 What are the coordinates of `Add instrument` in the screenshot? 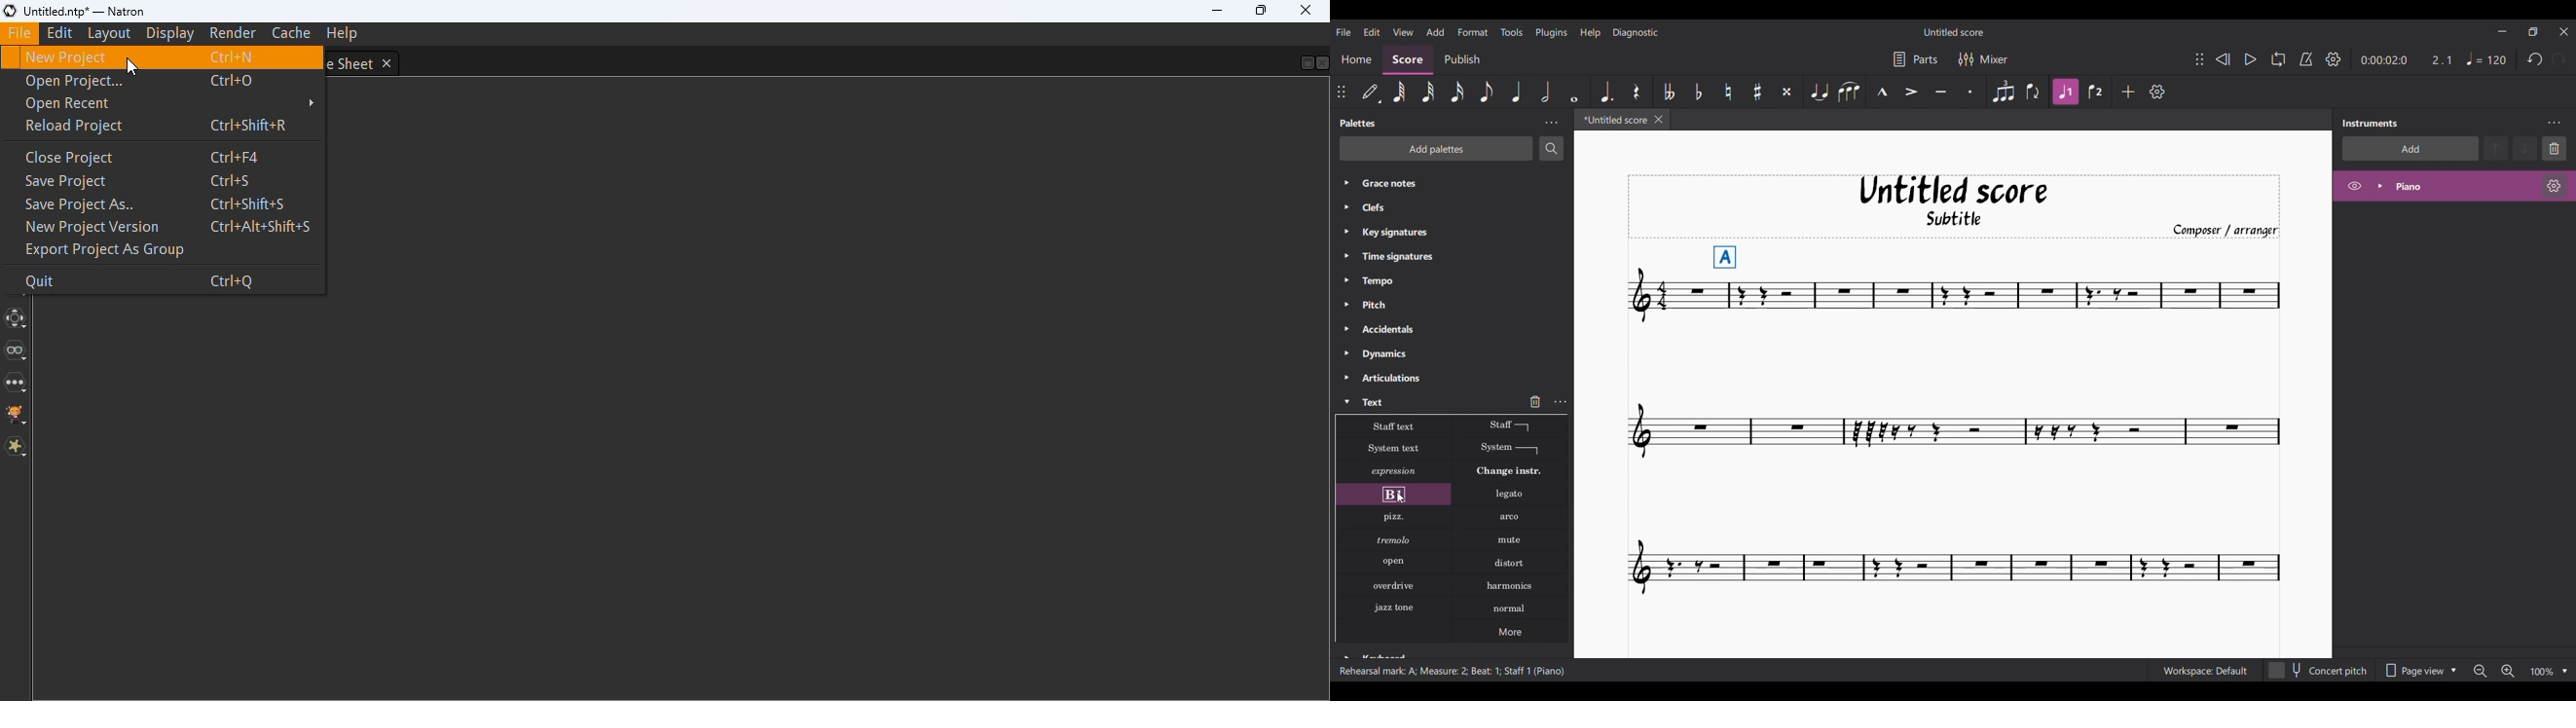 It's located at (2411, 149).